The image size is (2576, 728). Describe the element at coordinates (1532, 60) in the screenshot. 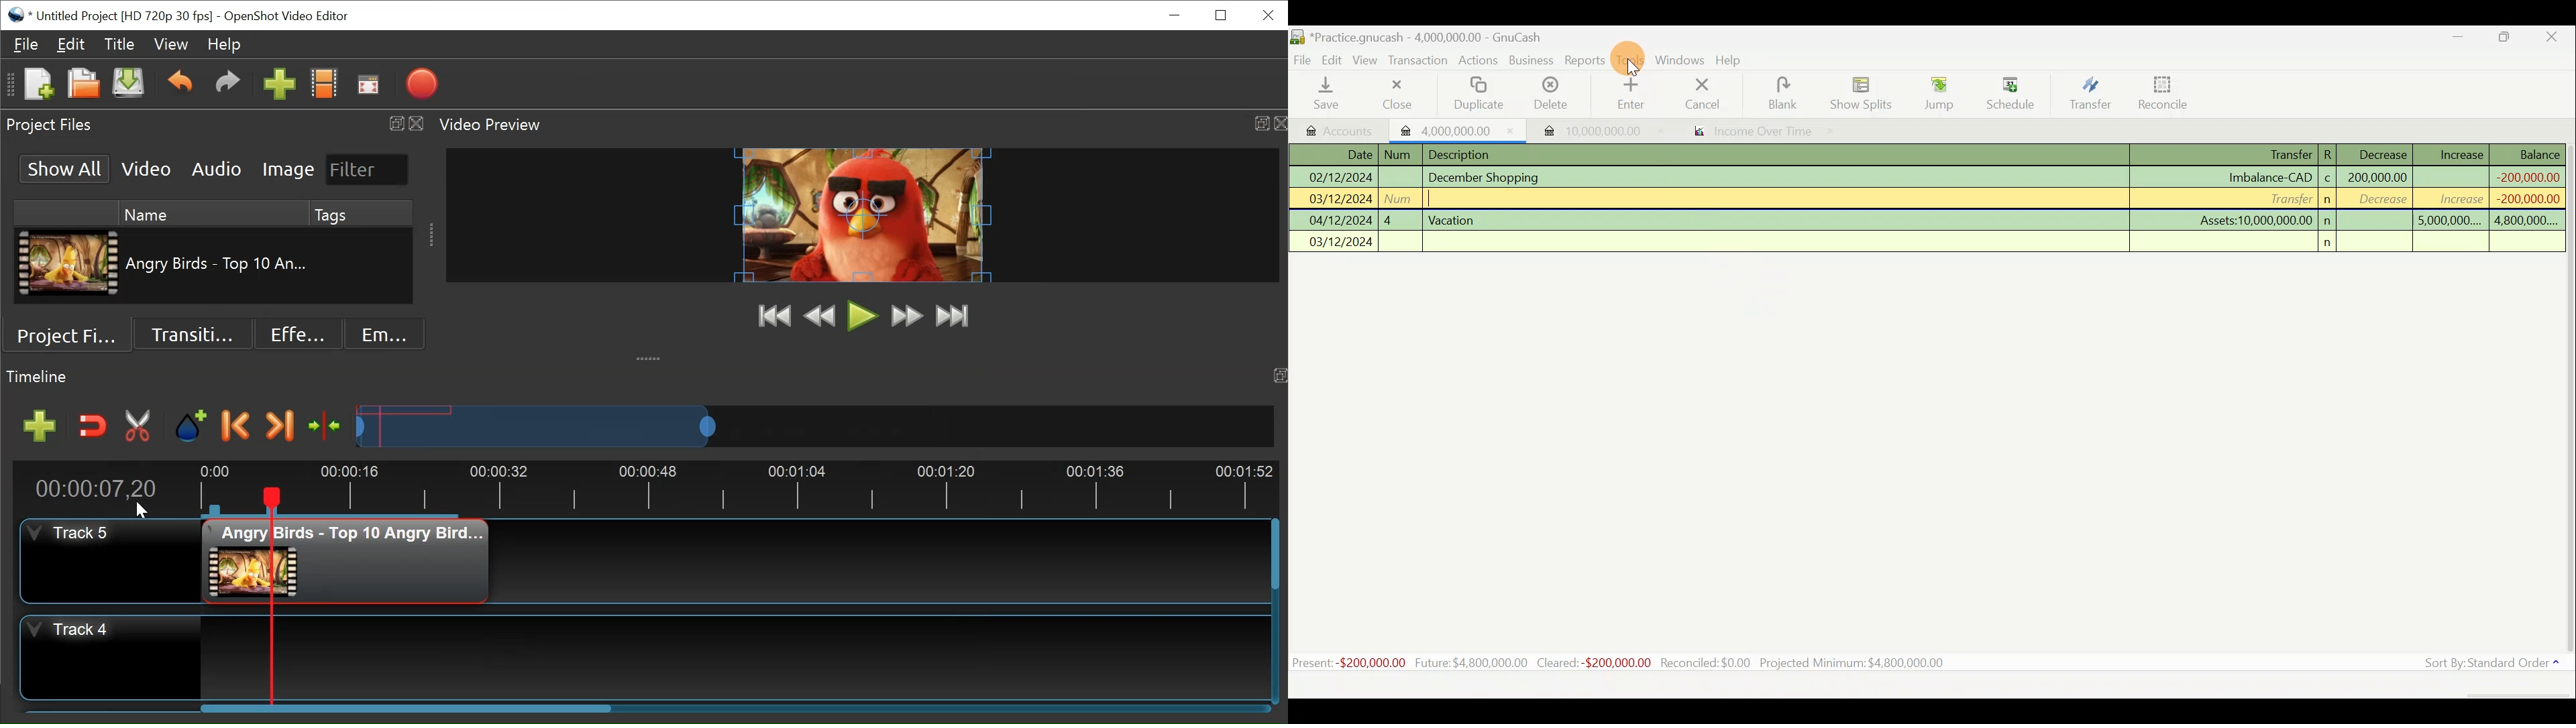

I see `Business` at that location.